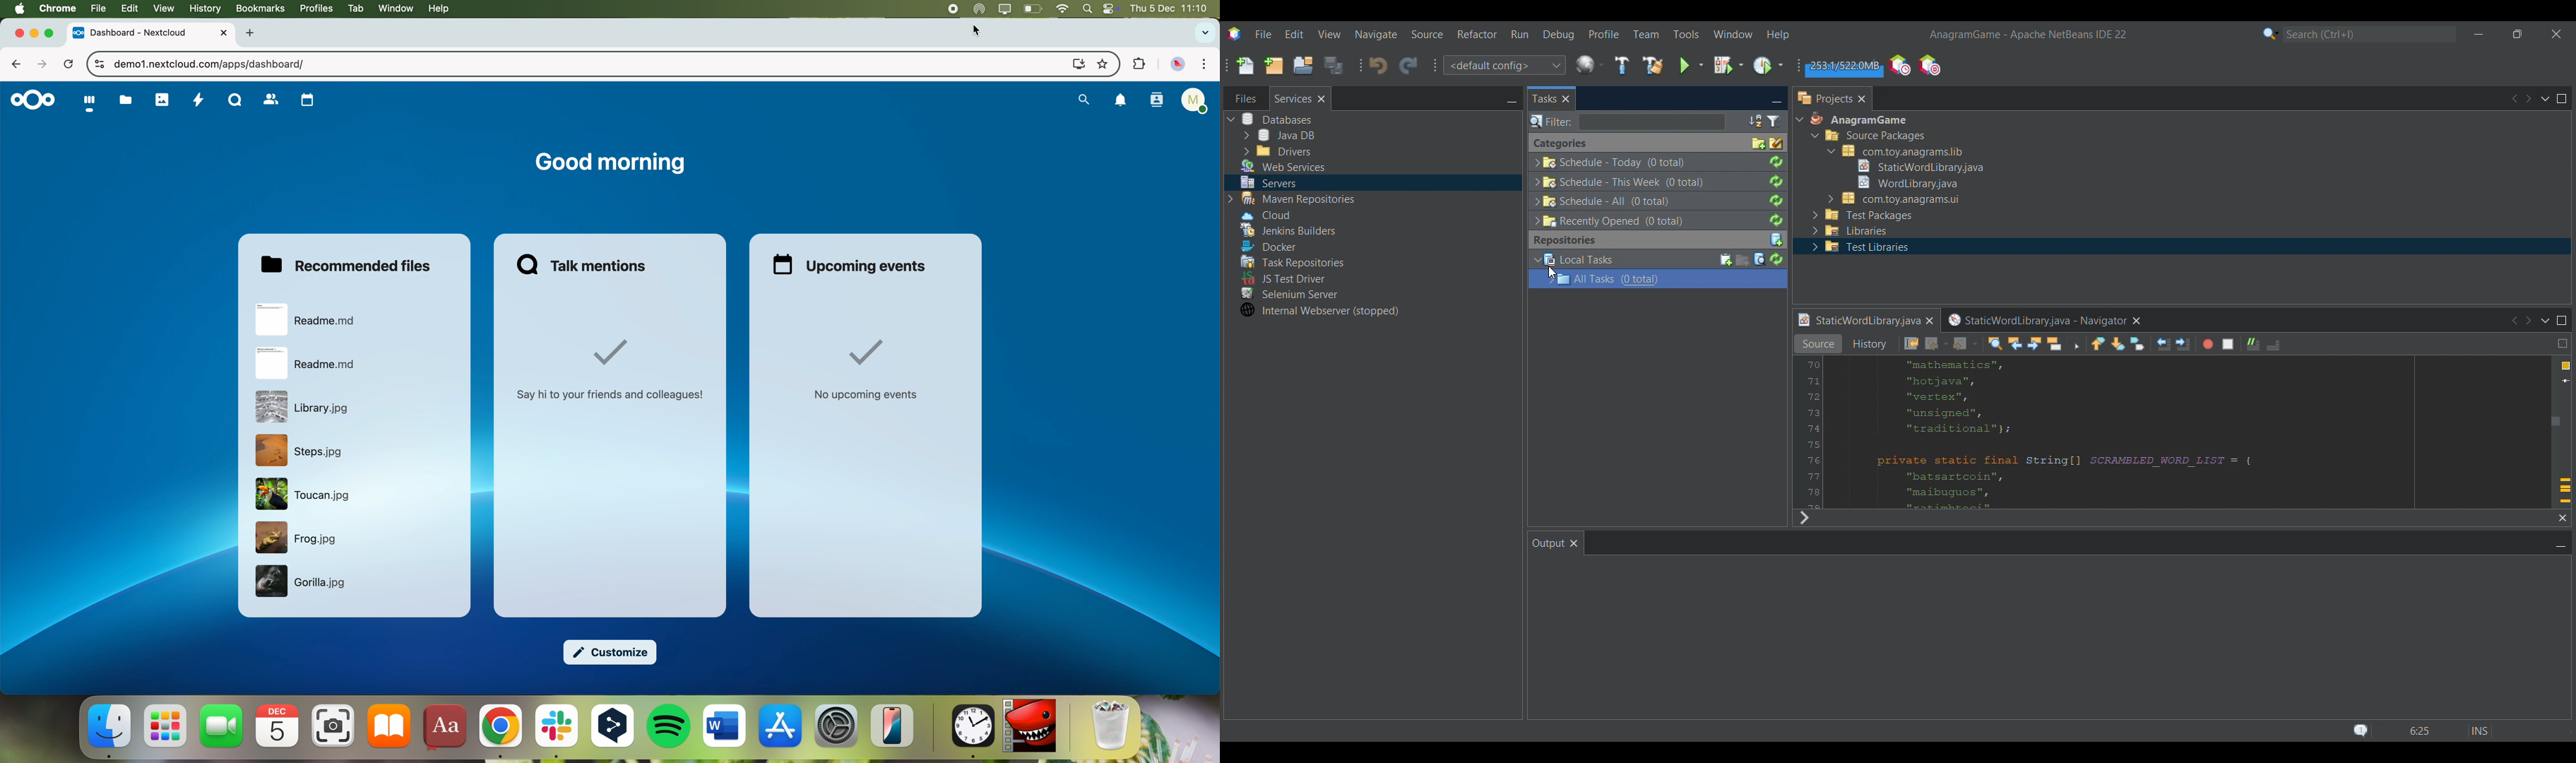 The image size is (2576, 784). I want to click on search, so click(1082, 100).